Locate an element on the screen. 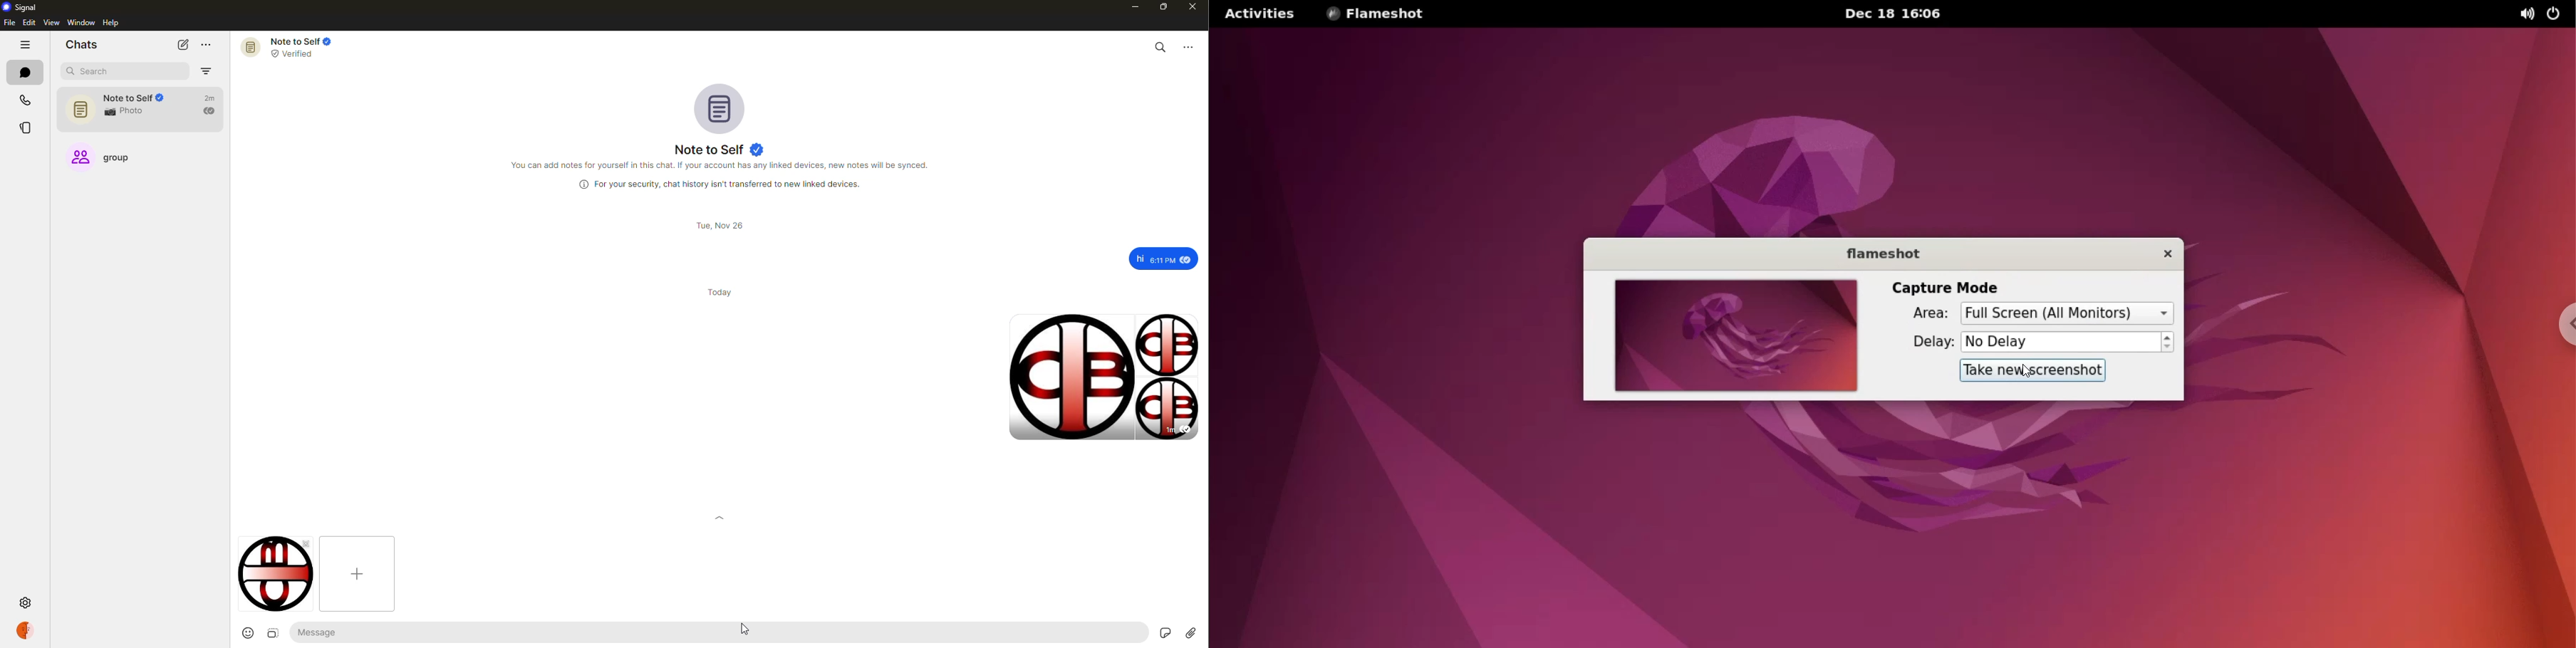 Image resolution: width=2576 pixels, height=672 pixels. note to self is located at coordinates (296, 47).